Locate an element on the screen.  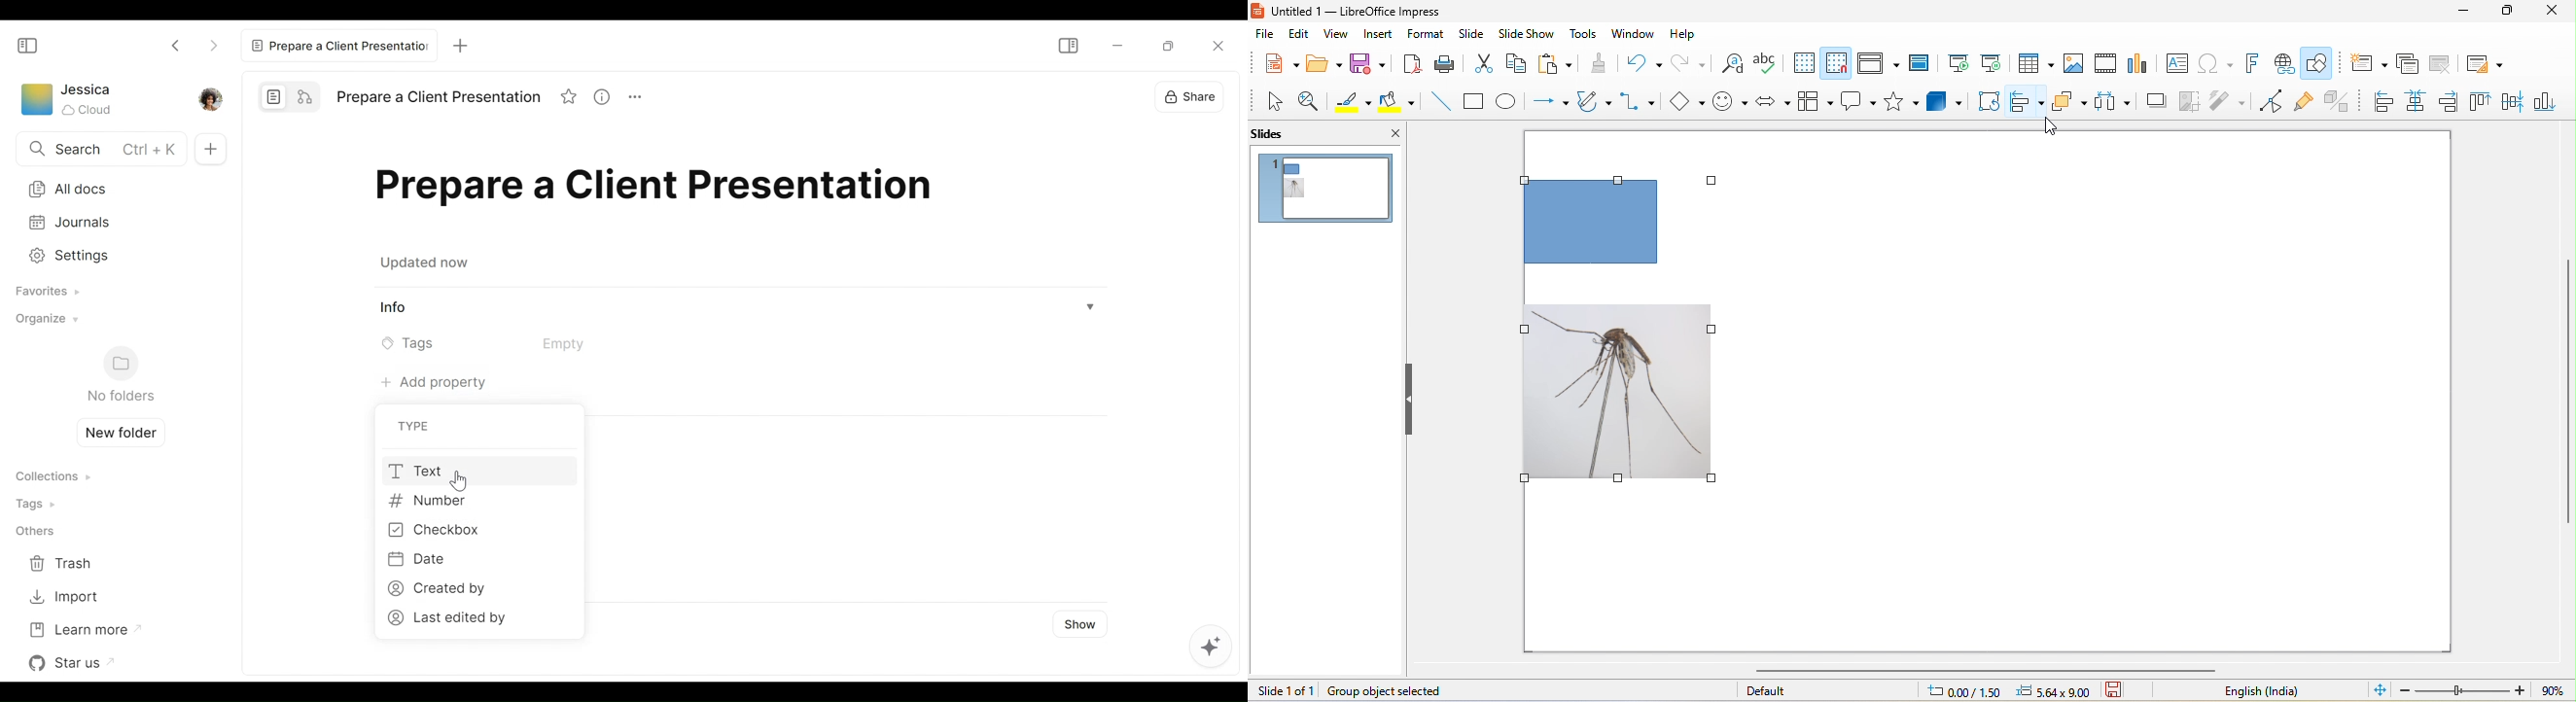
close is located at coordinates (2547, 13).